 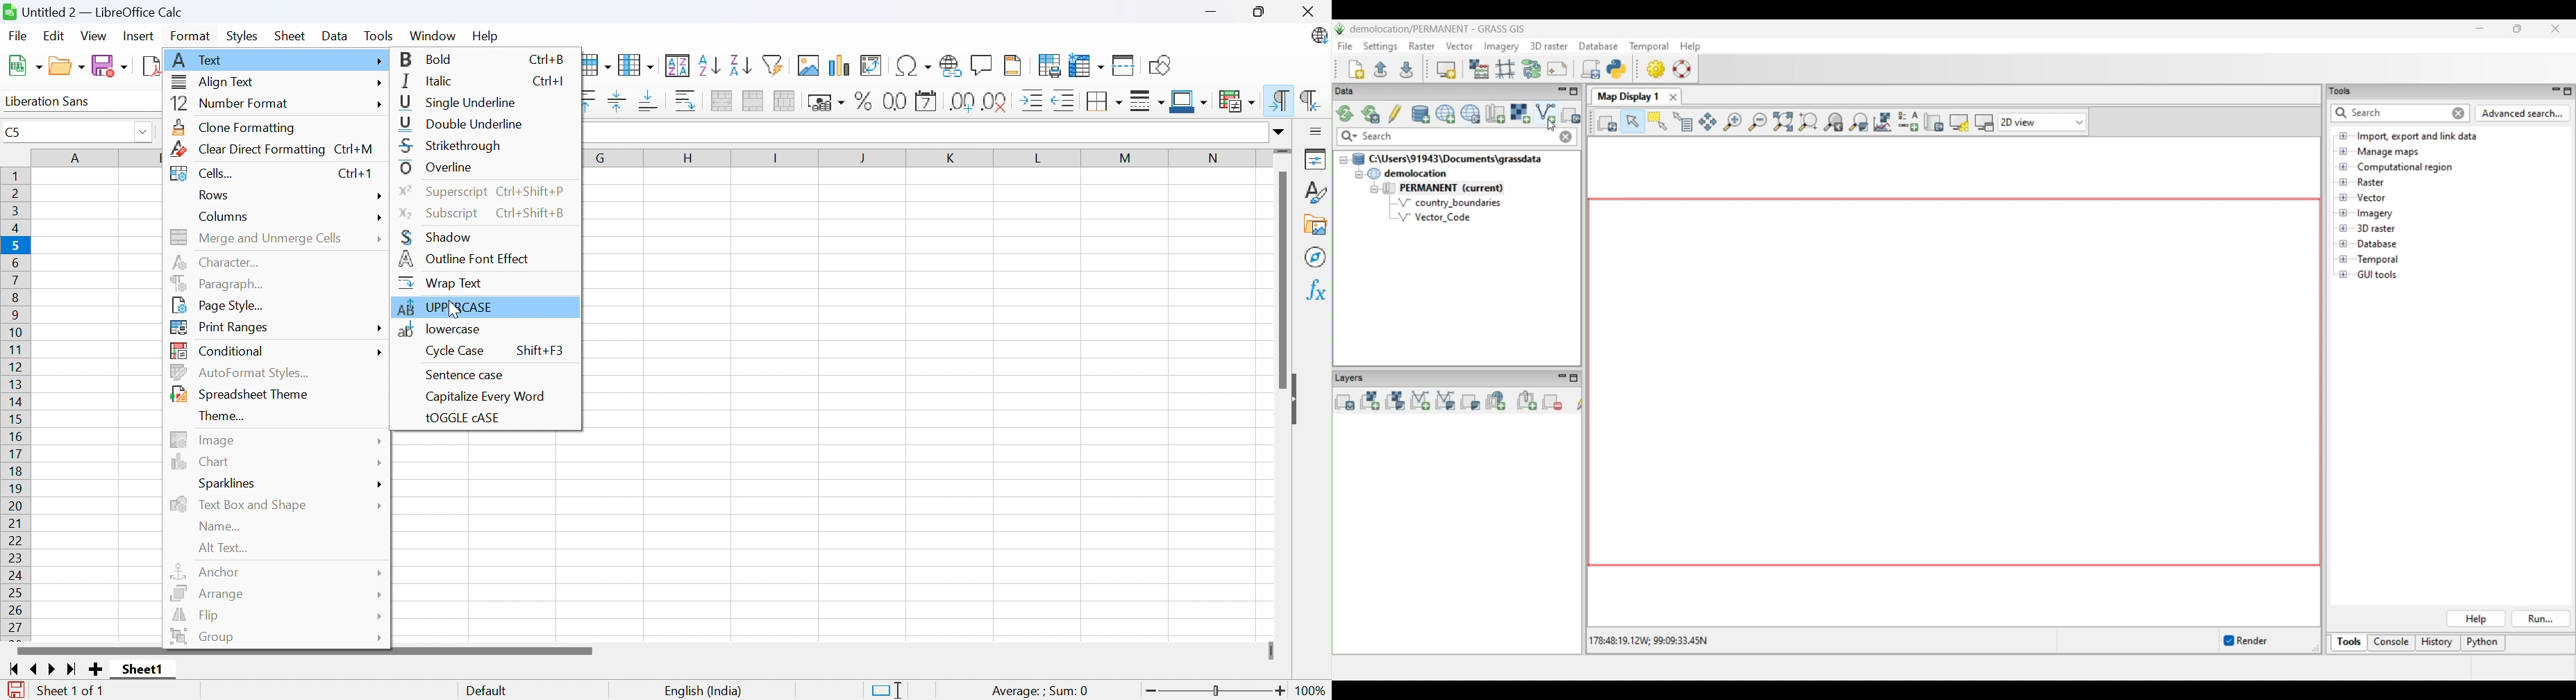 What do you see at coordinates (96, 669) in the screenshot?
I see `Add new sheet` at bounding box center [96, 669].